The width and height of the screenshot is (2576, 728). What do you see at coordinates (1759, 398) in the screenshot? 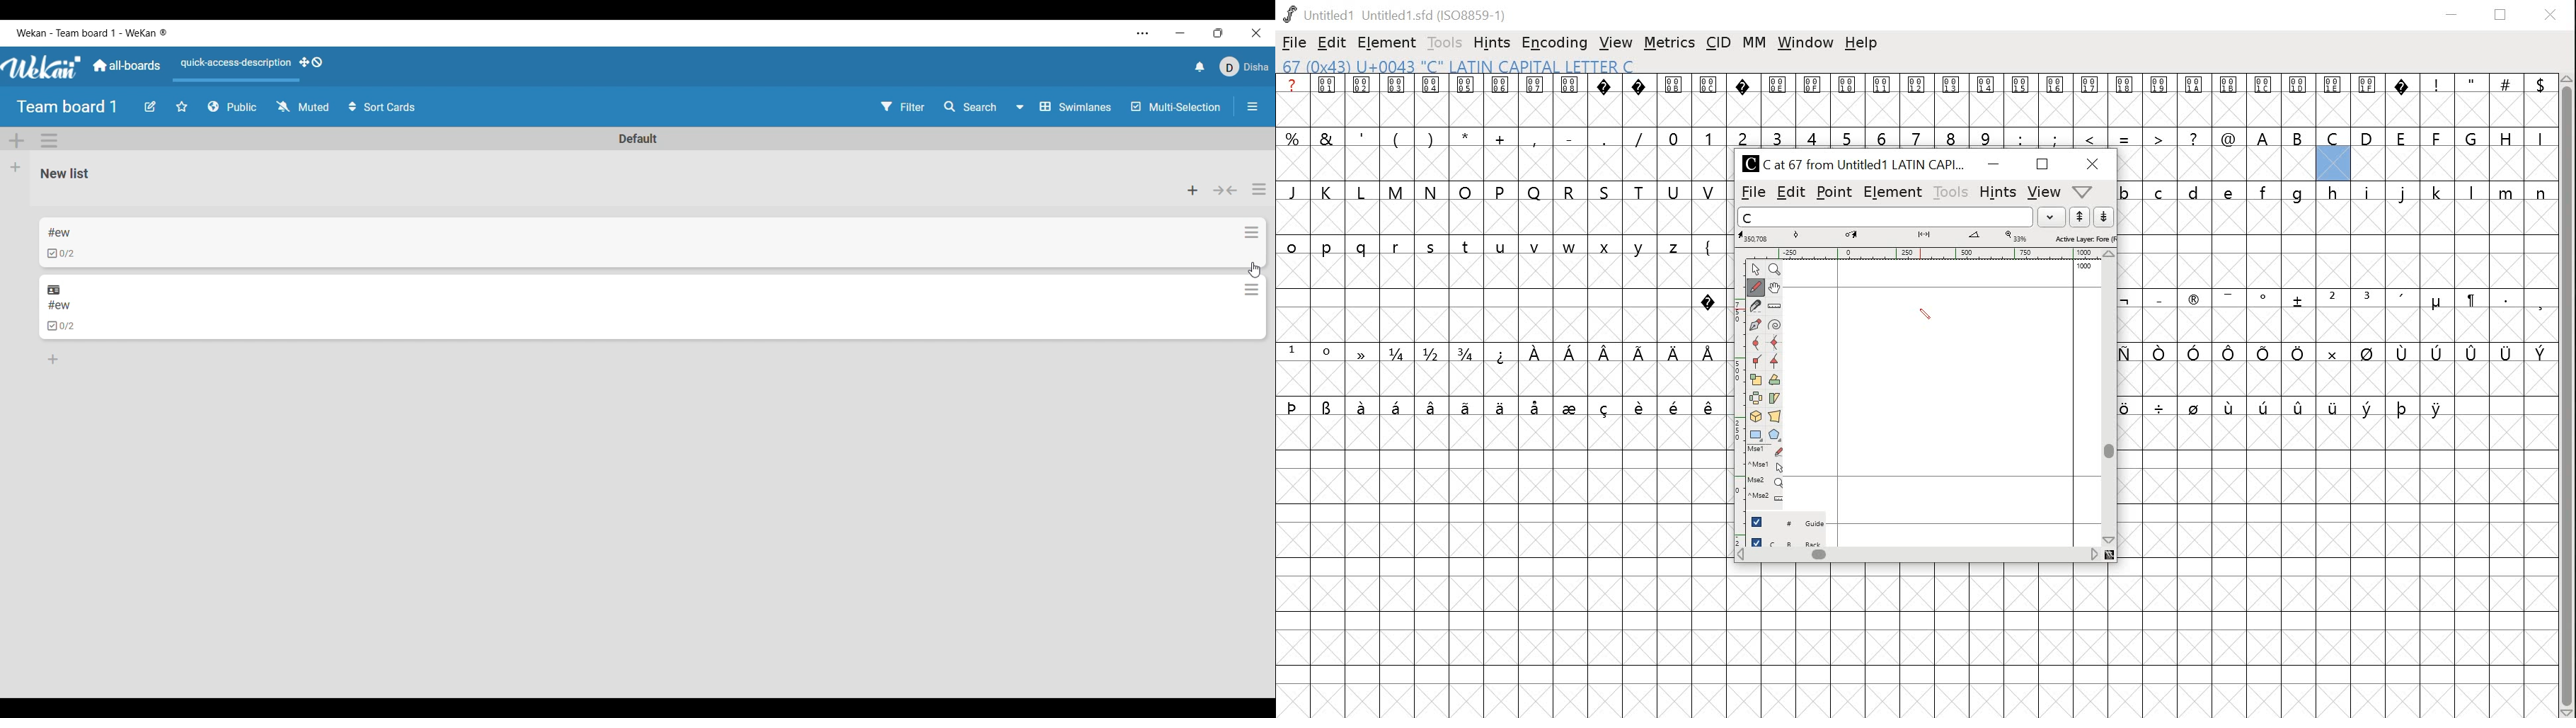
I see `flip` at bounding box center [1759, 398].